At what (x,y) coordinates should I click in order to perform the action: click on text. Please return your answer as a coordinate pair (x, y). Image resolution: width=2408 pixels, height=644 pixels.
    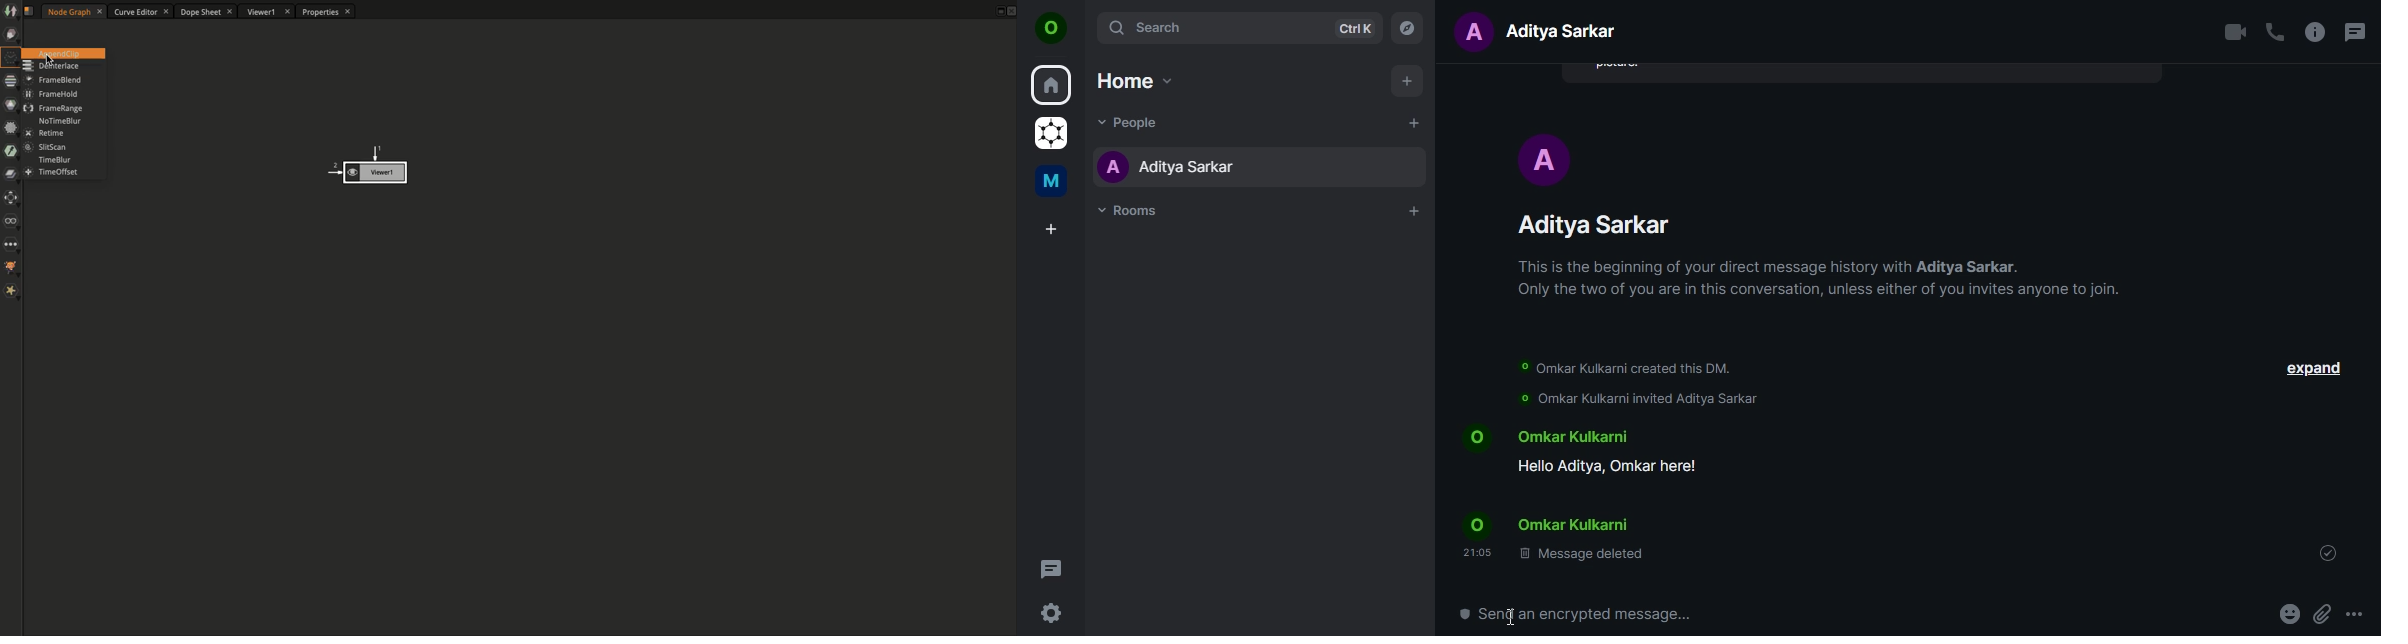
    Looking at the image, I should click on (1613, 495).